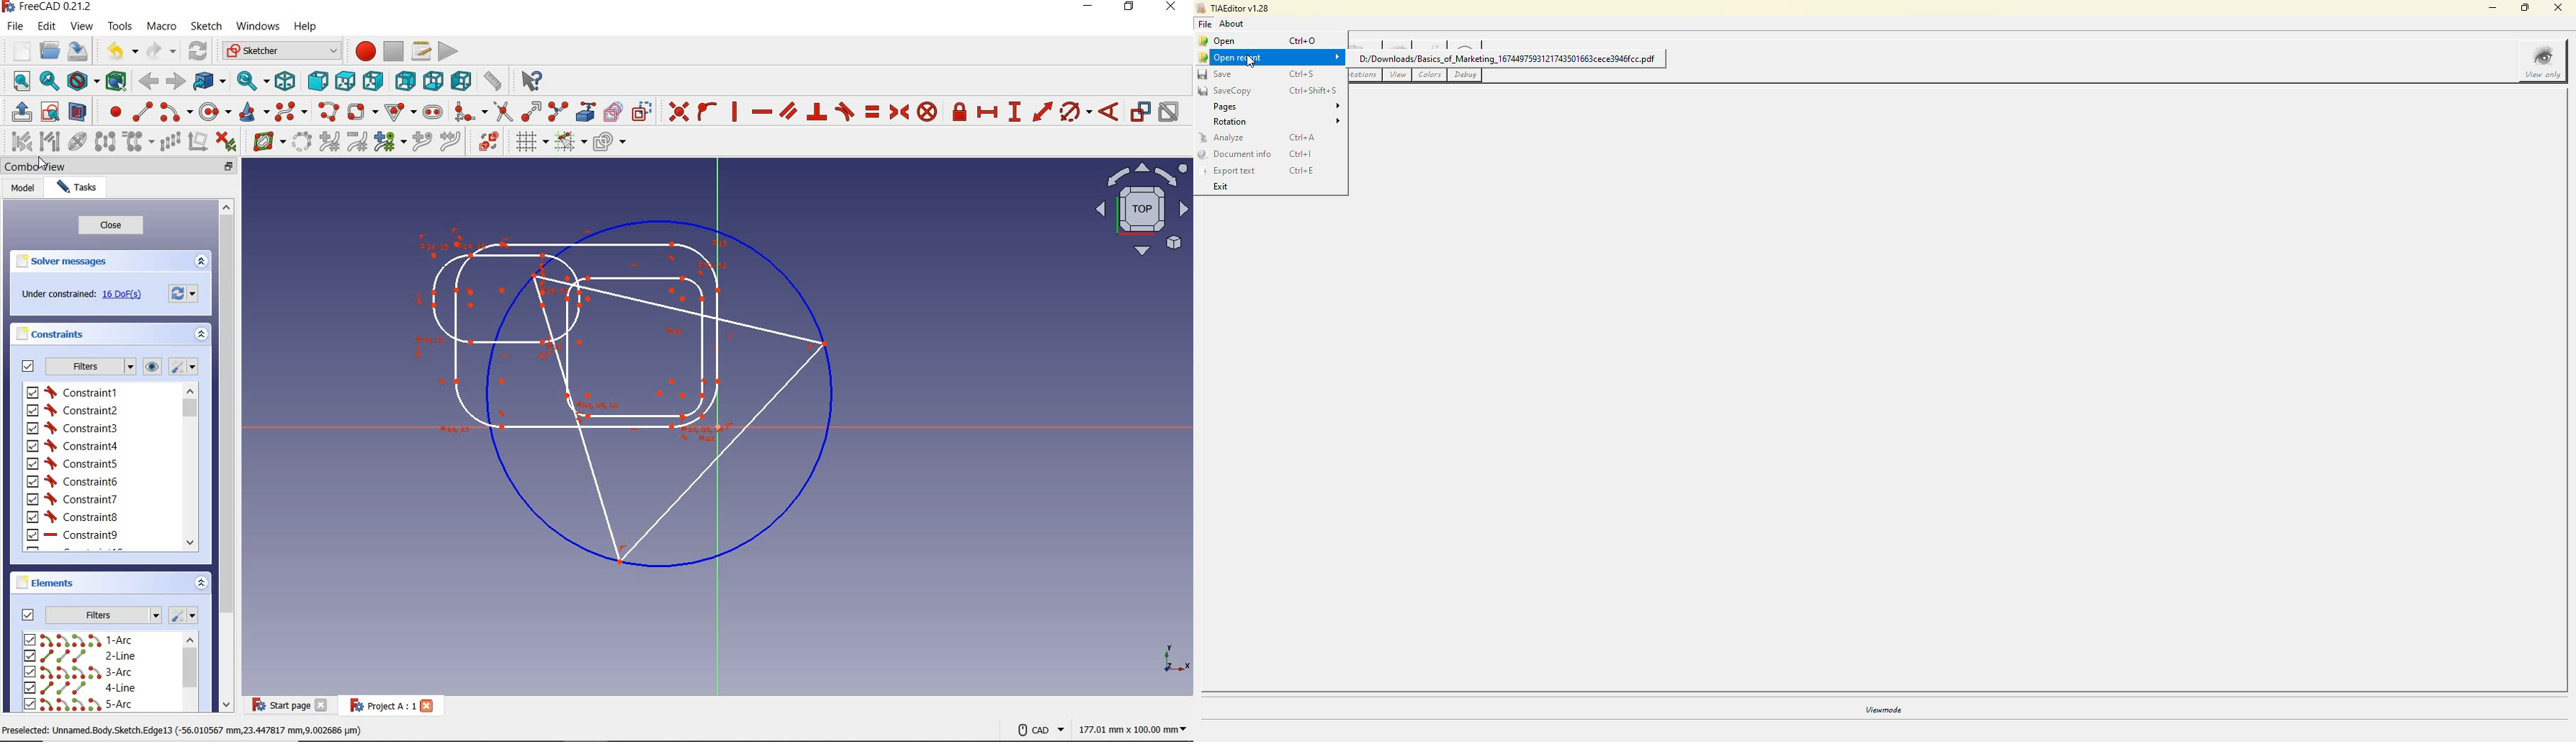  I want to click on forward, so click(175, 80).